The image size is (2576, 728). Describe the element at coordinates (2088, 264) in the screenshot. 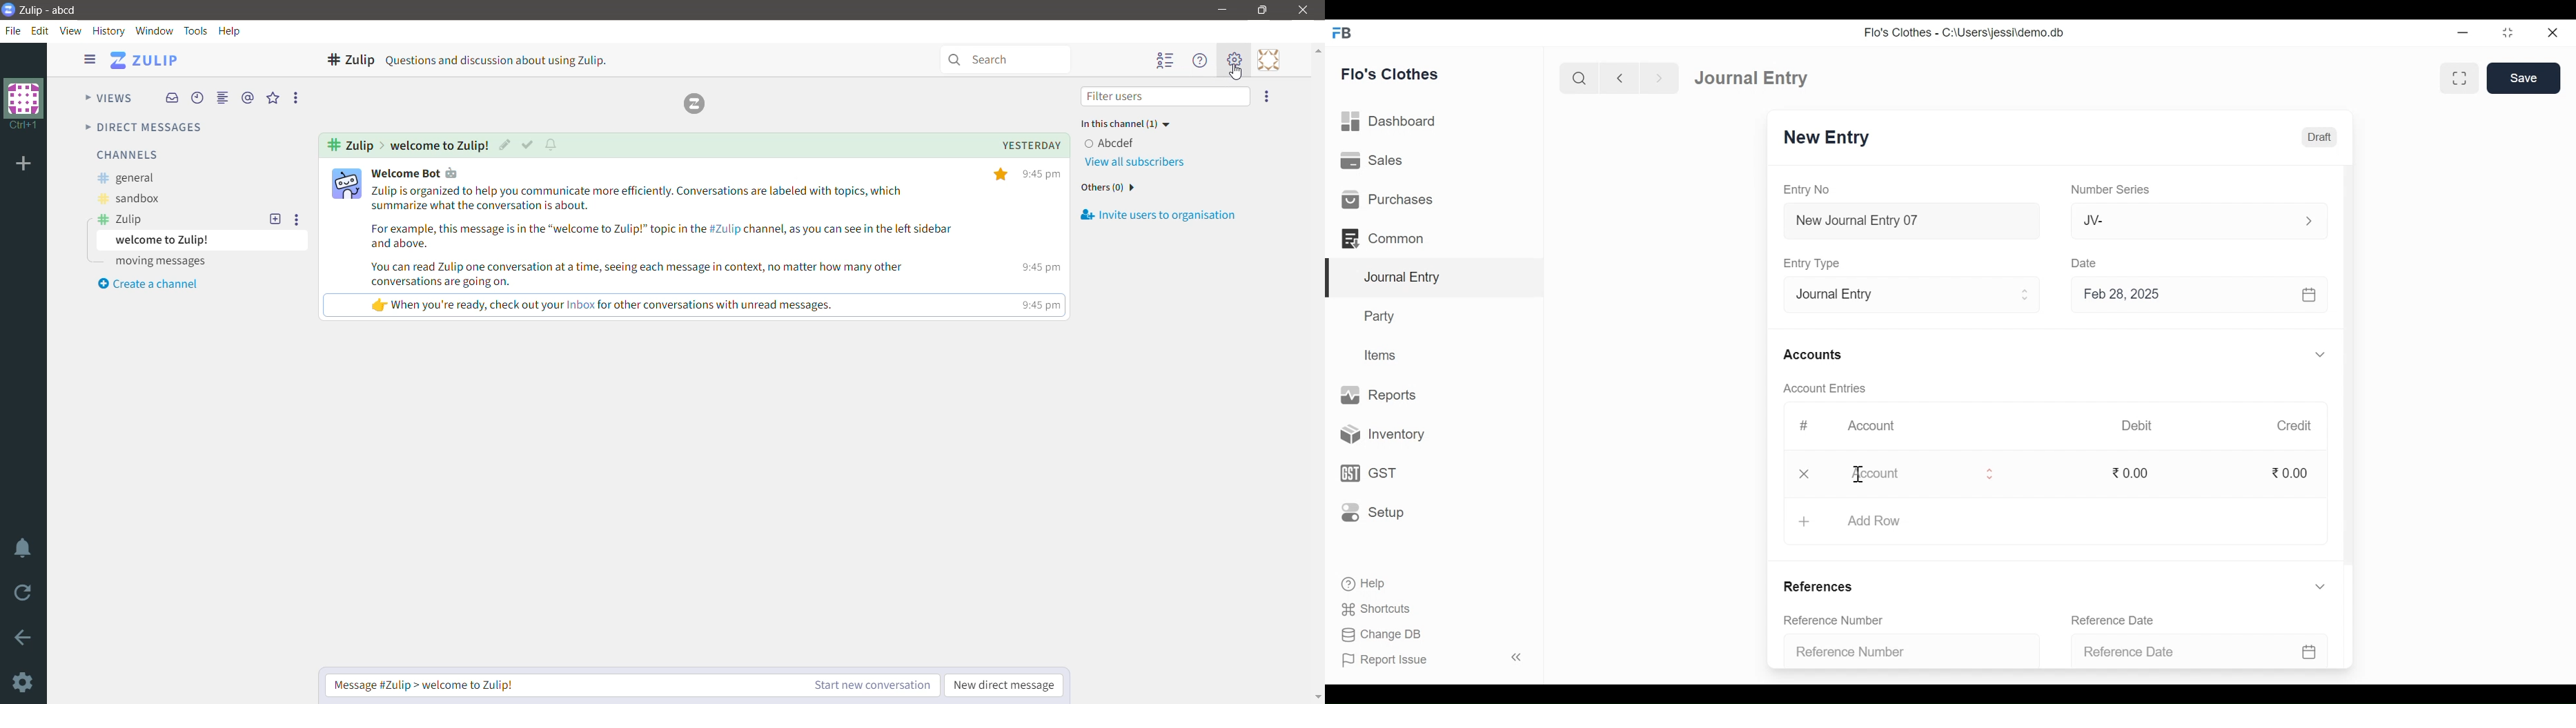

I see `Date` at that location.